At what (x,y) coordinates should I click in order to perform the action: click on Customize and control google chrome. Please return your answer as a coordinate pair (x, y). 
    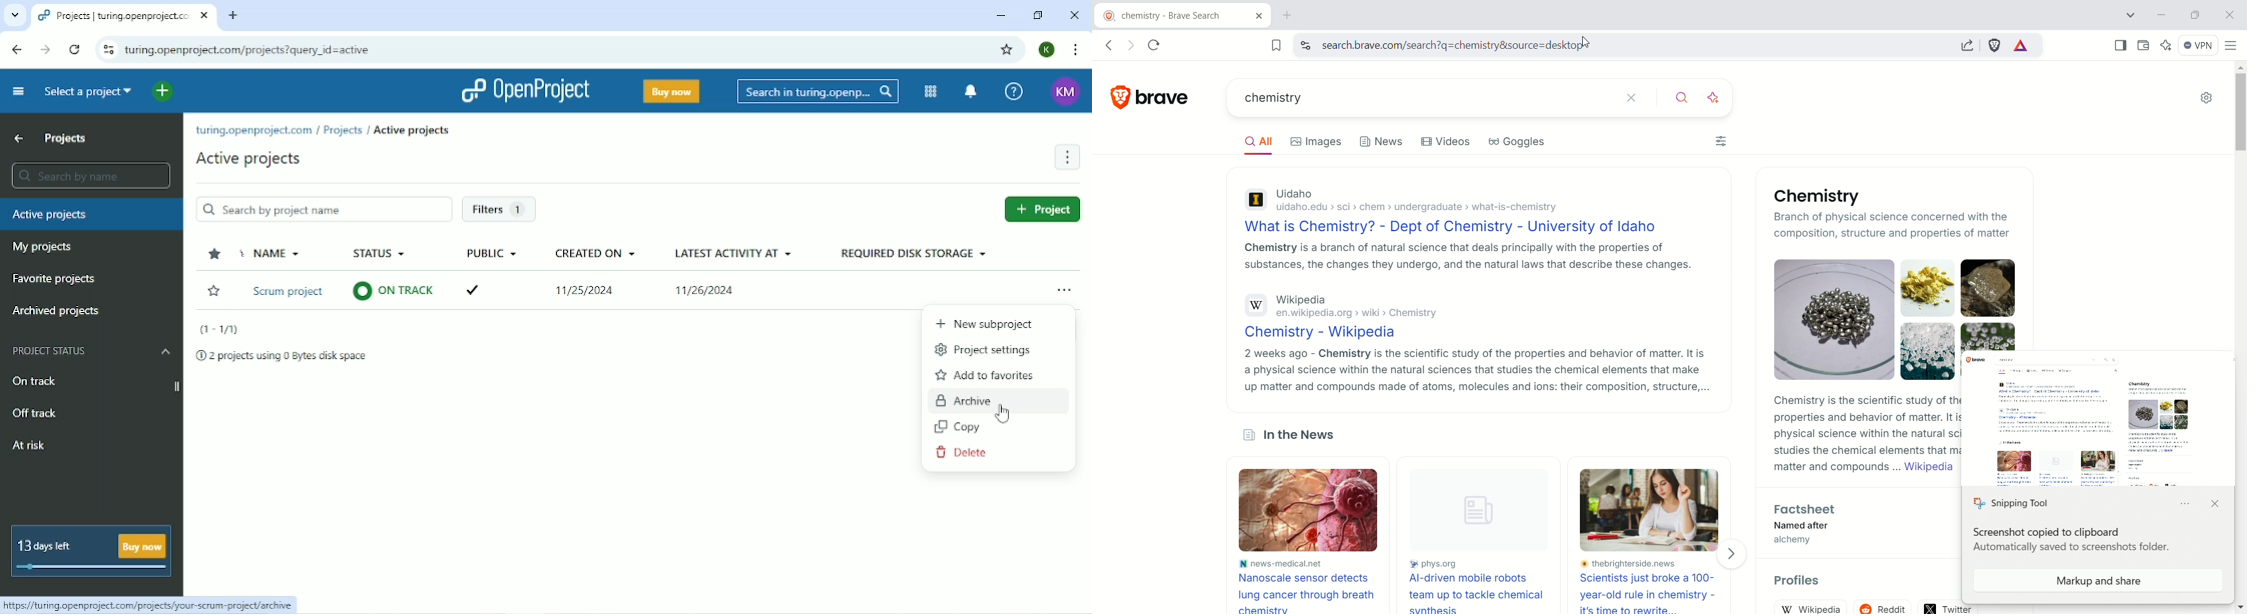
    Looking at the image, I should click on (1072, 50).